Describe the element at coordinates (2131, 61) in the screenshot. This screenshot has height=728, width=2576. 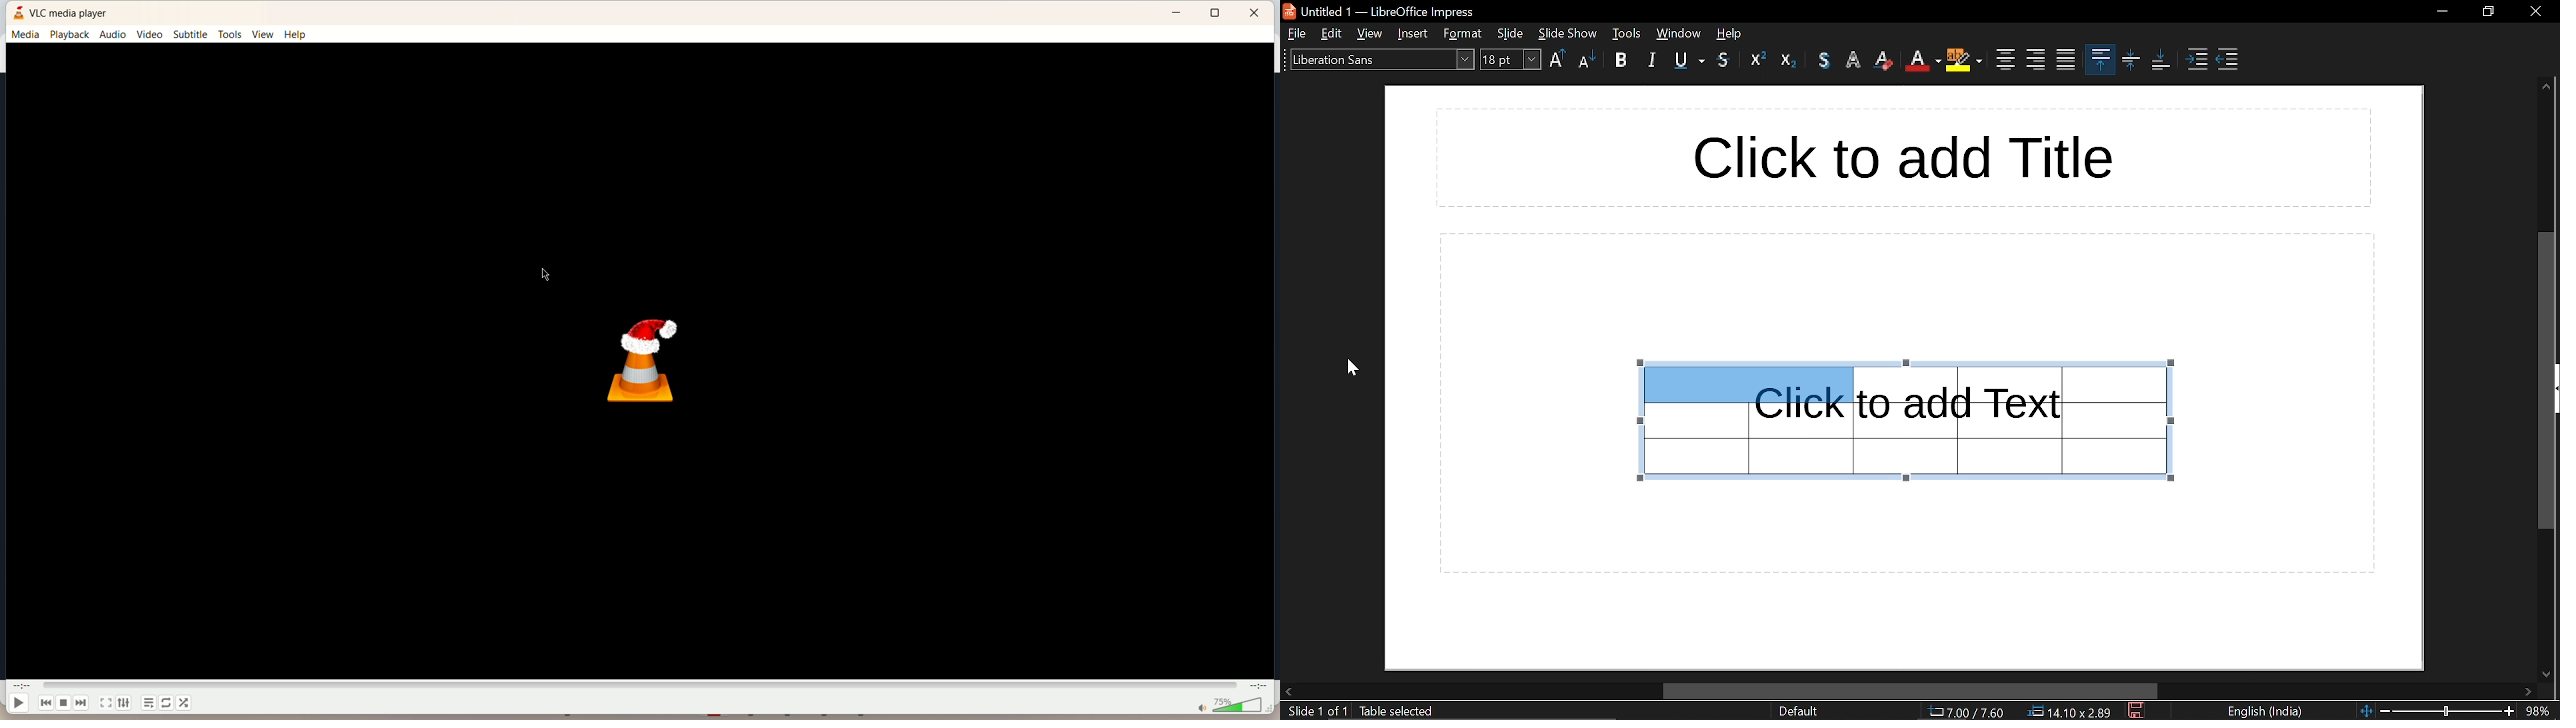
I see `center vertically` at that location.